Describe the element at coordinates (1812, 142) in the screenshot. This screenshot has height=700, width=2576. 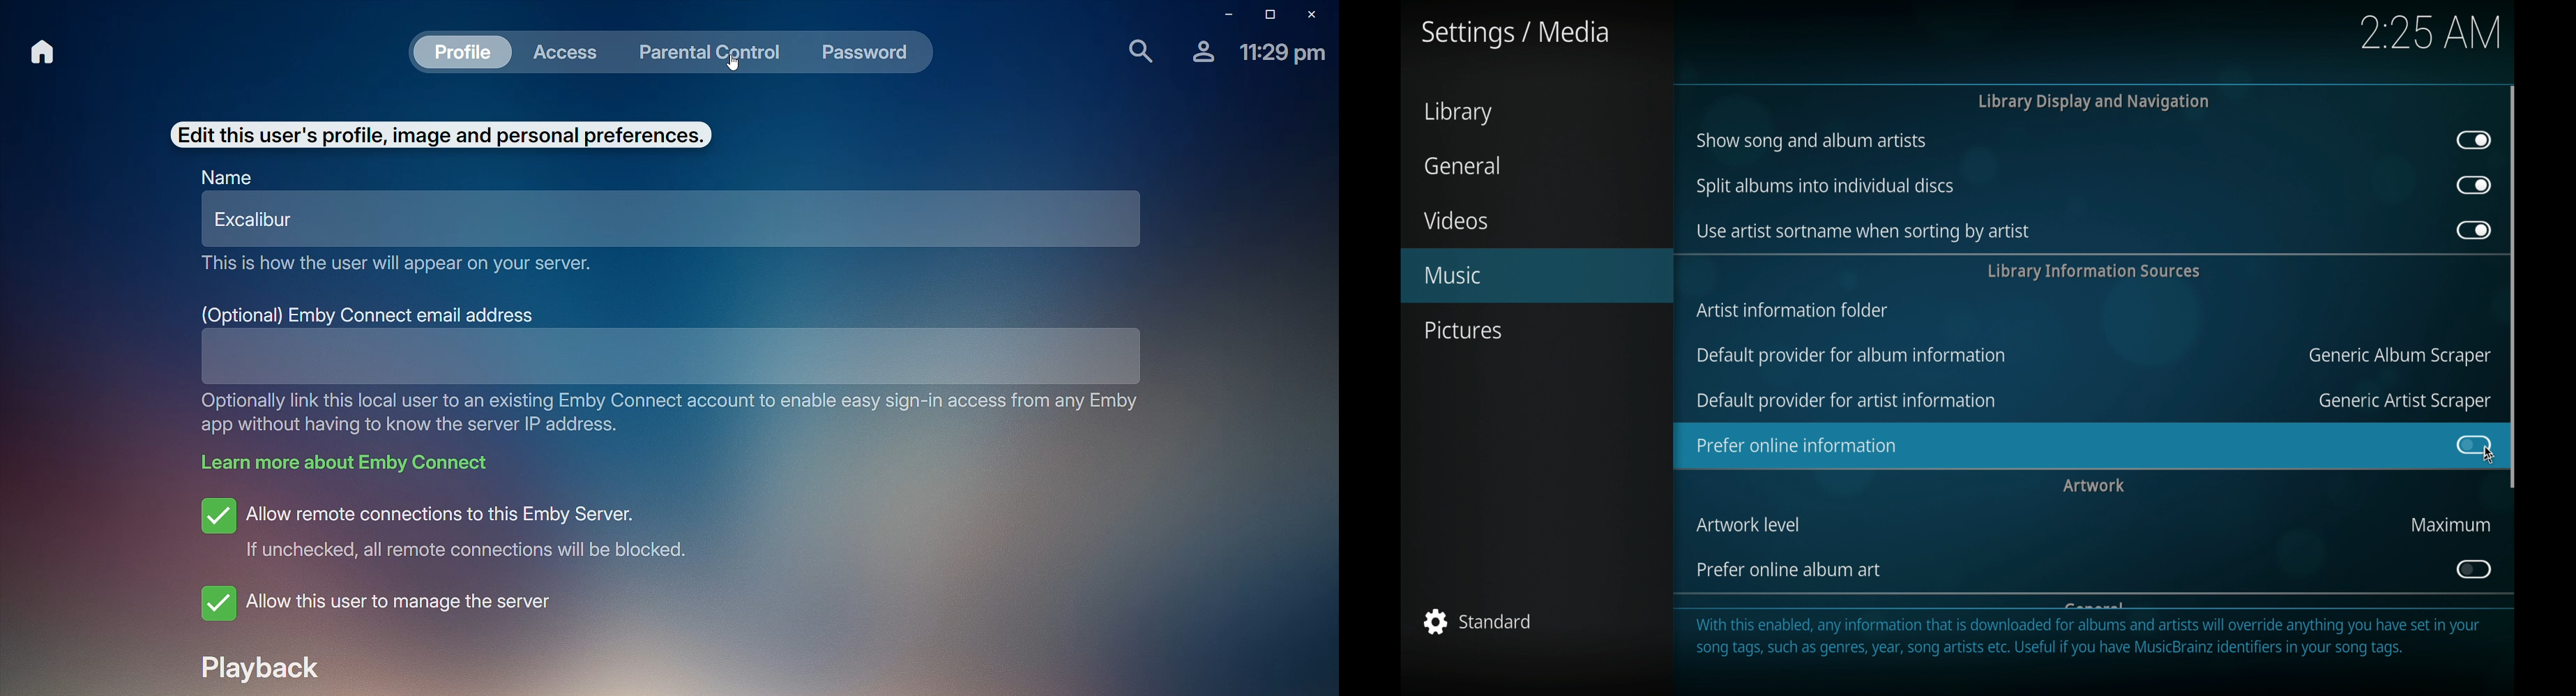
I see `show song and album artists` at that location.